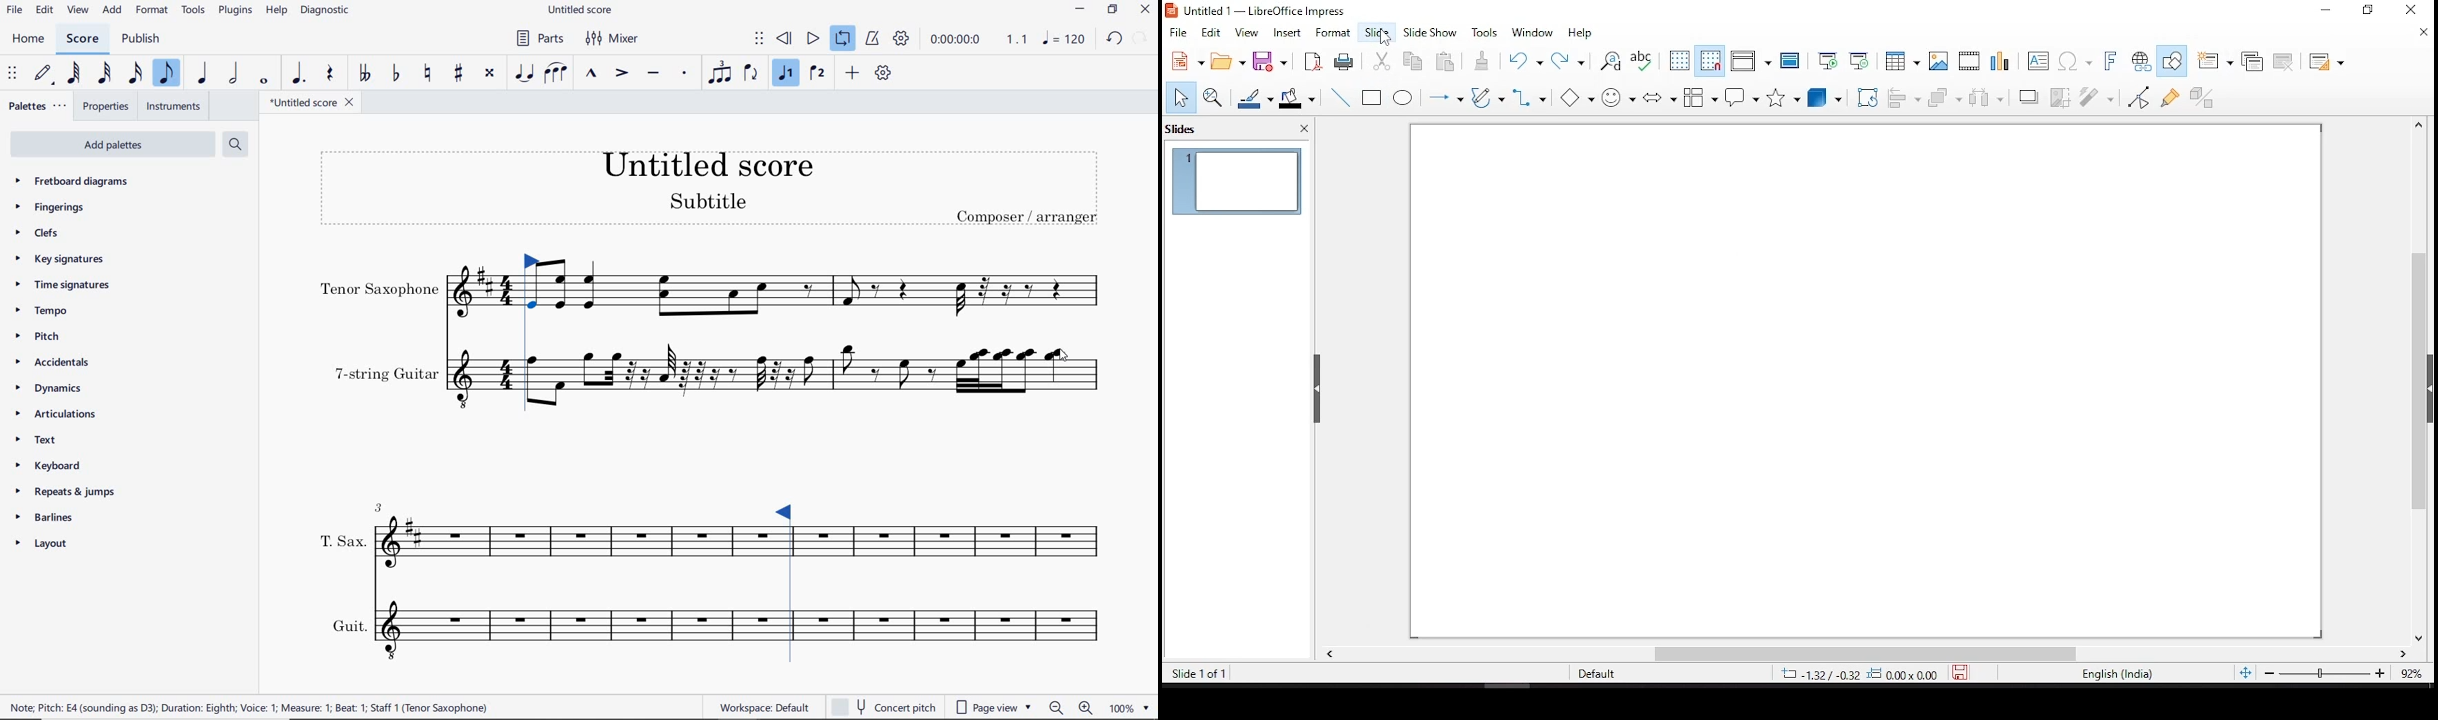 The image size is (2464, 728). What do you see at coordinates (1445, 96) in the screenshot?
I see `lines and arrows` at bounding box center [1445, 96].